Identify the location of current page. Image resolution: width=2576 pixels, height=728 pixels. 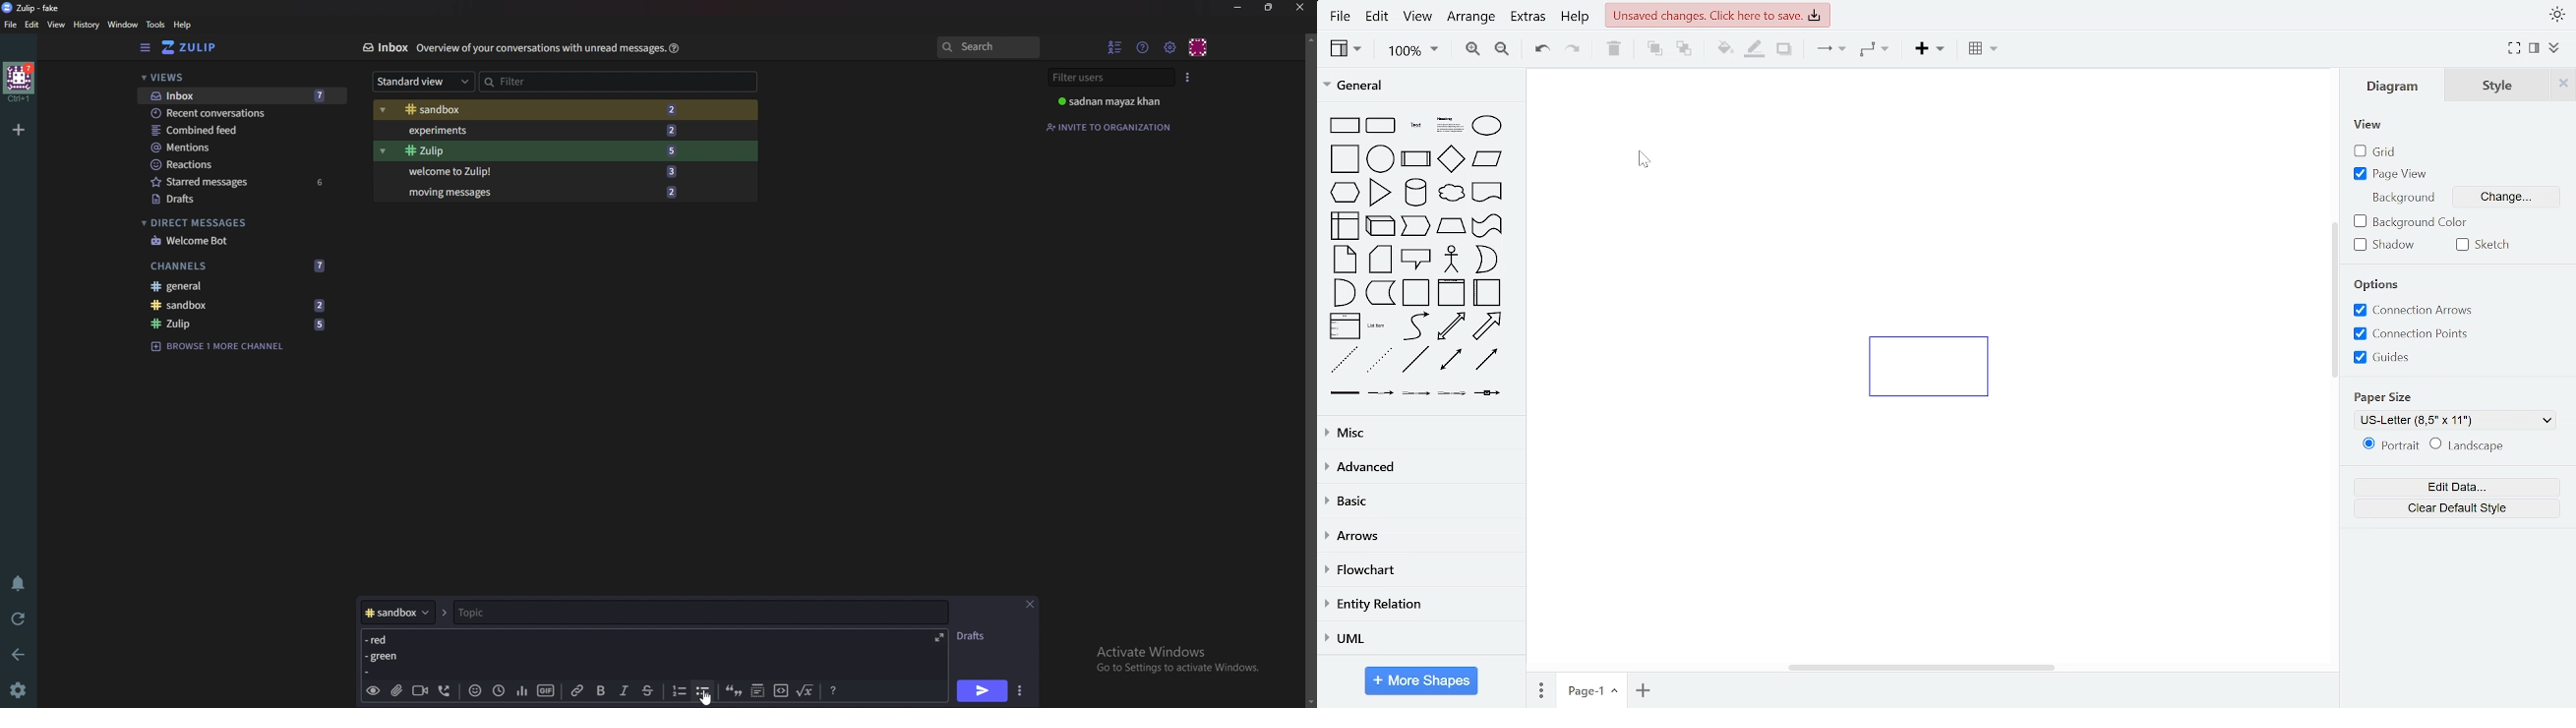
(1593, 691).